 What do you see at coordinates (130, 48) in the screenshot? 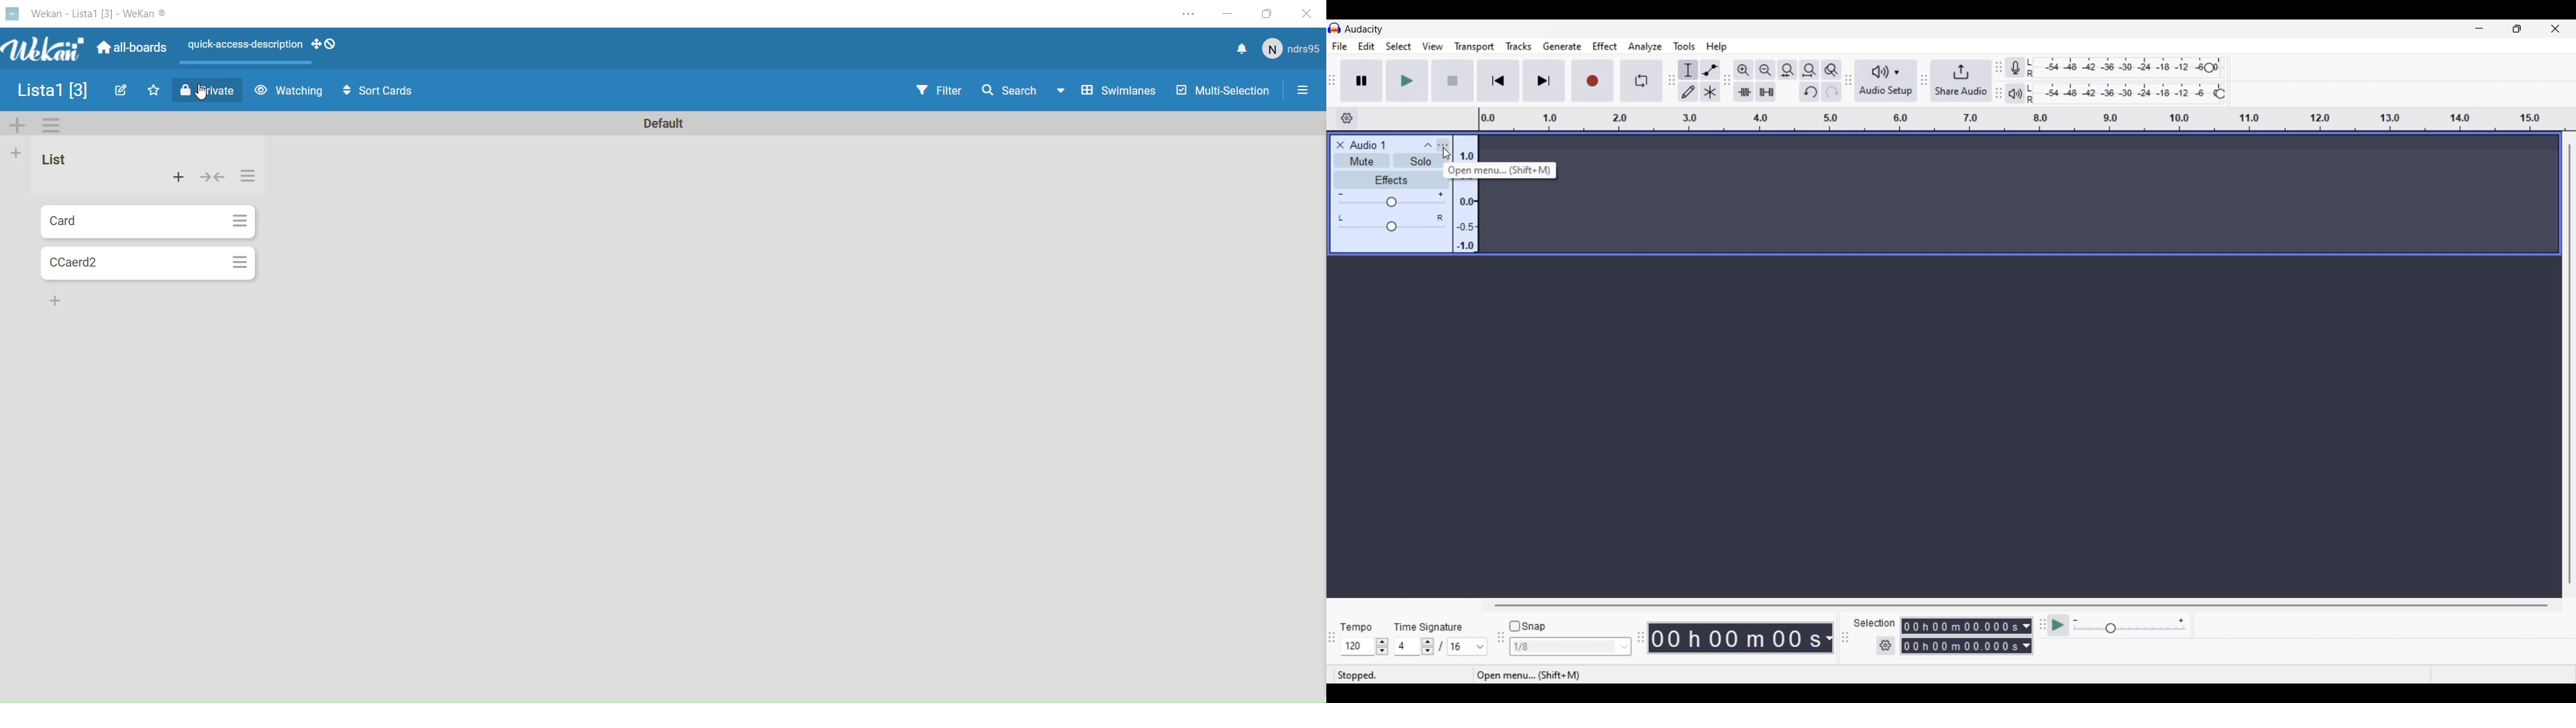
I see `All boards` at bounding box center [130, 48].